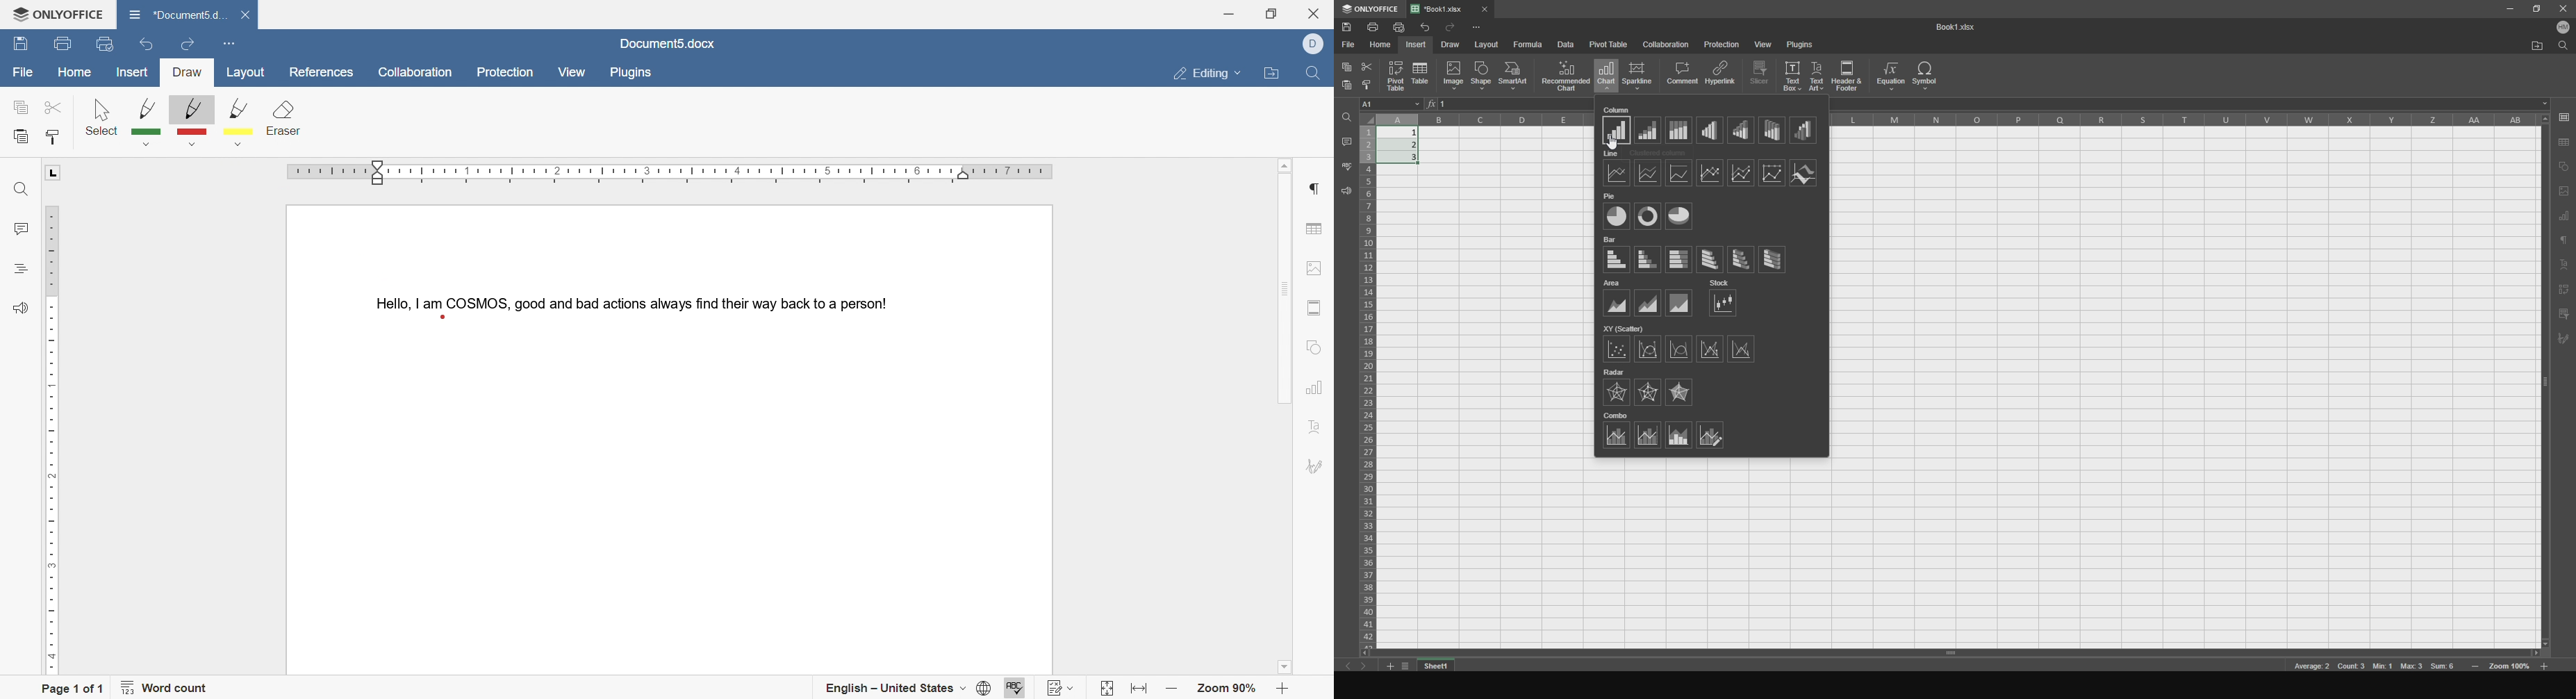 This screenshot has width=2576, height=700. Describe the element at coordinates (1317, 44) in the screenshot. I see `Account` at that location.